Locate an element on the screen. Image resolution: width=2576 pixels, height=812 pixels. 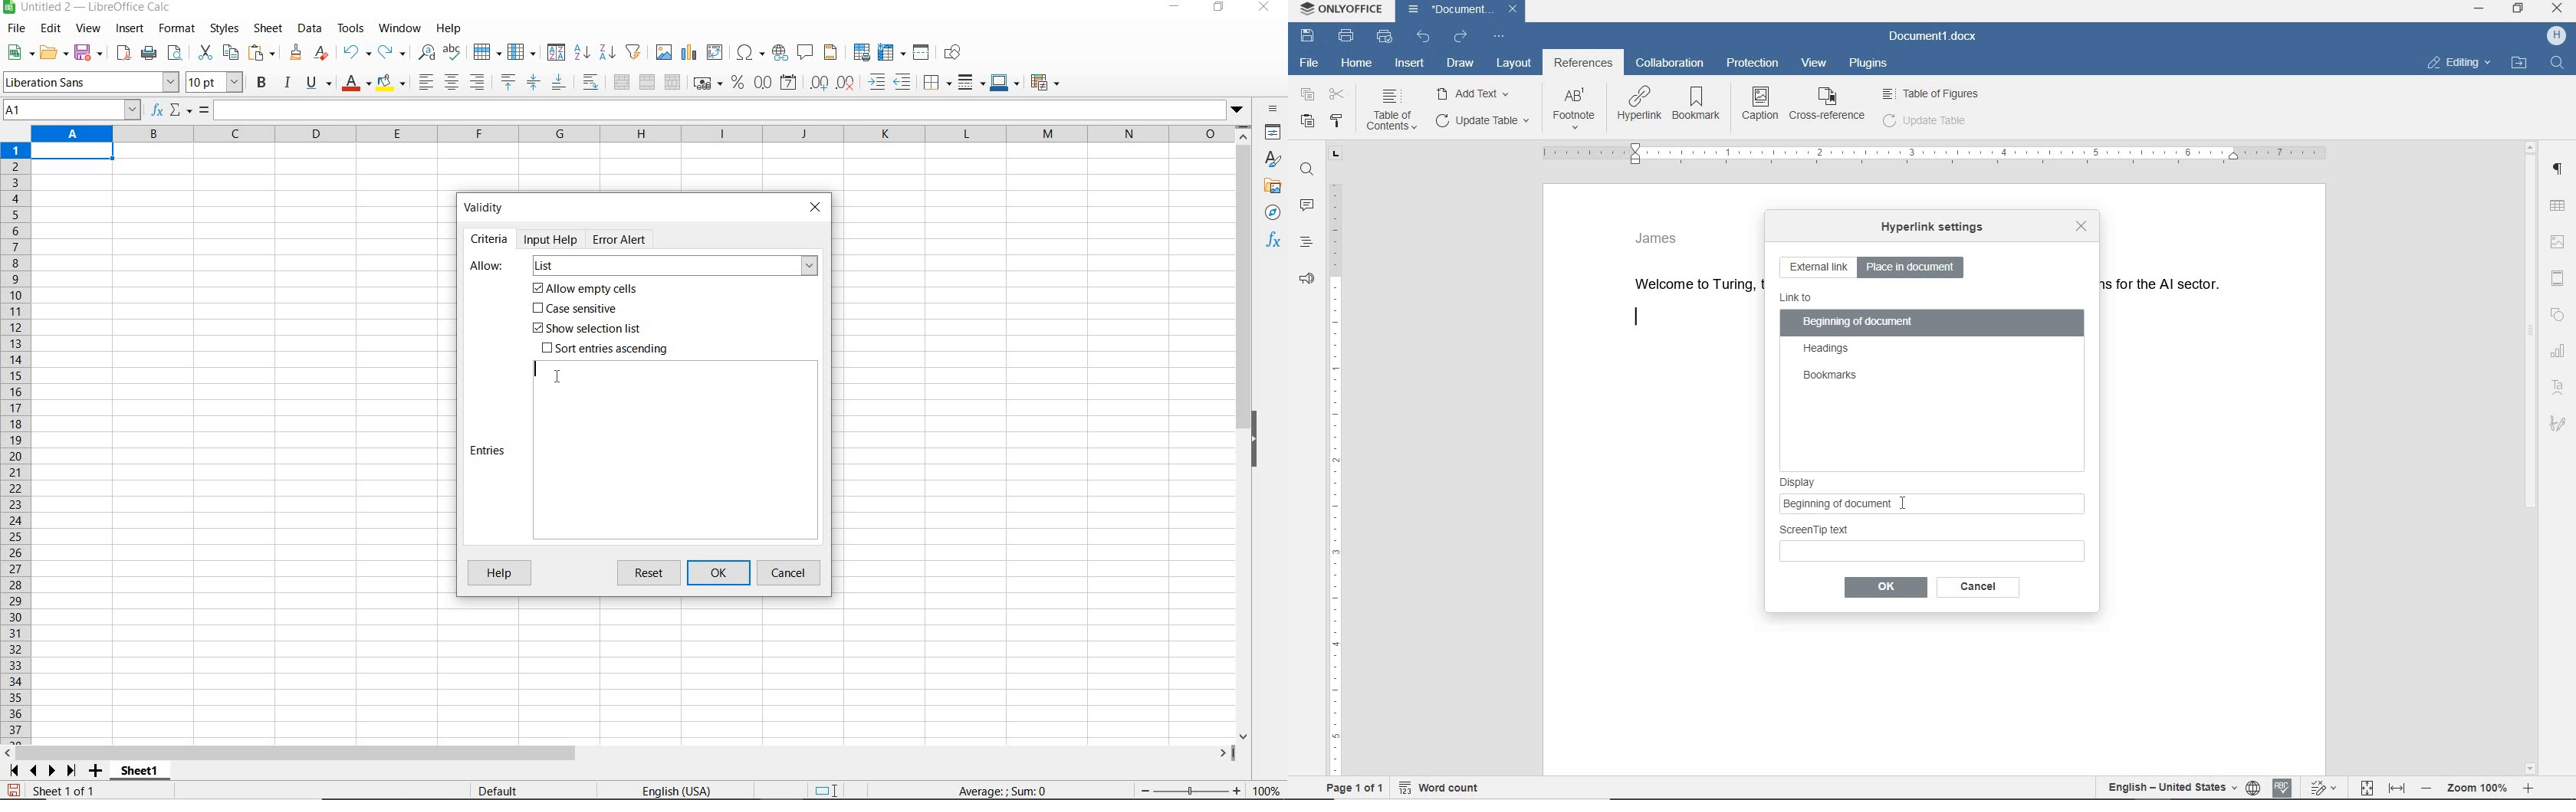
protection is located at coordinates (1754, 64).